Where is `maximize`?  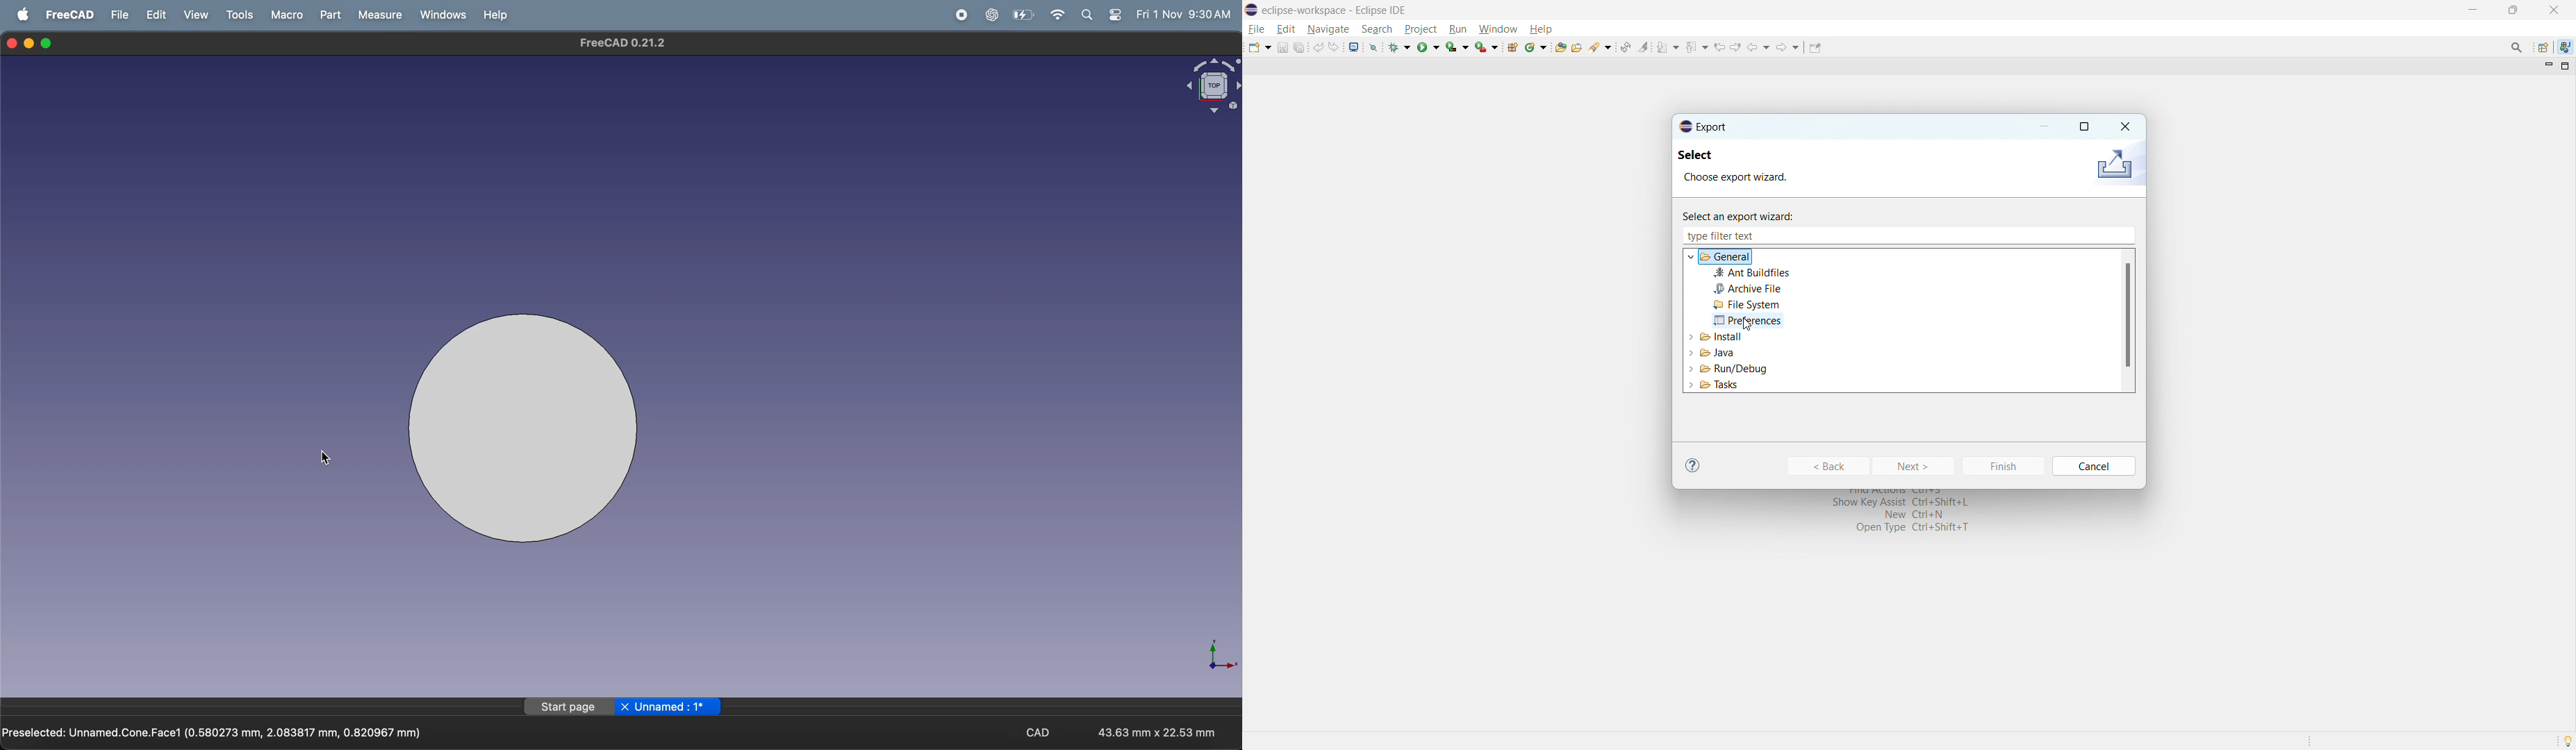 maximize is located at coordinates (48, 44).